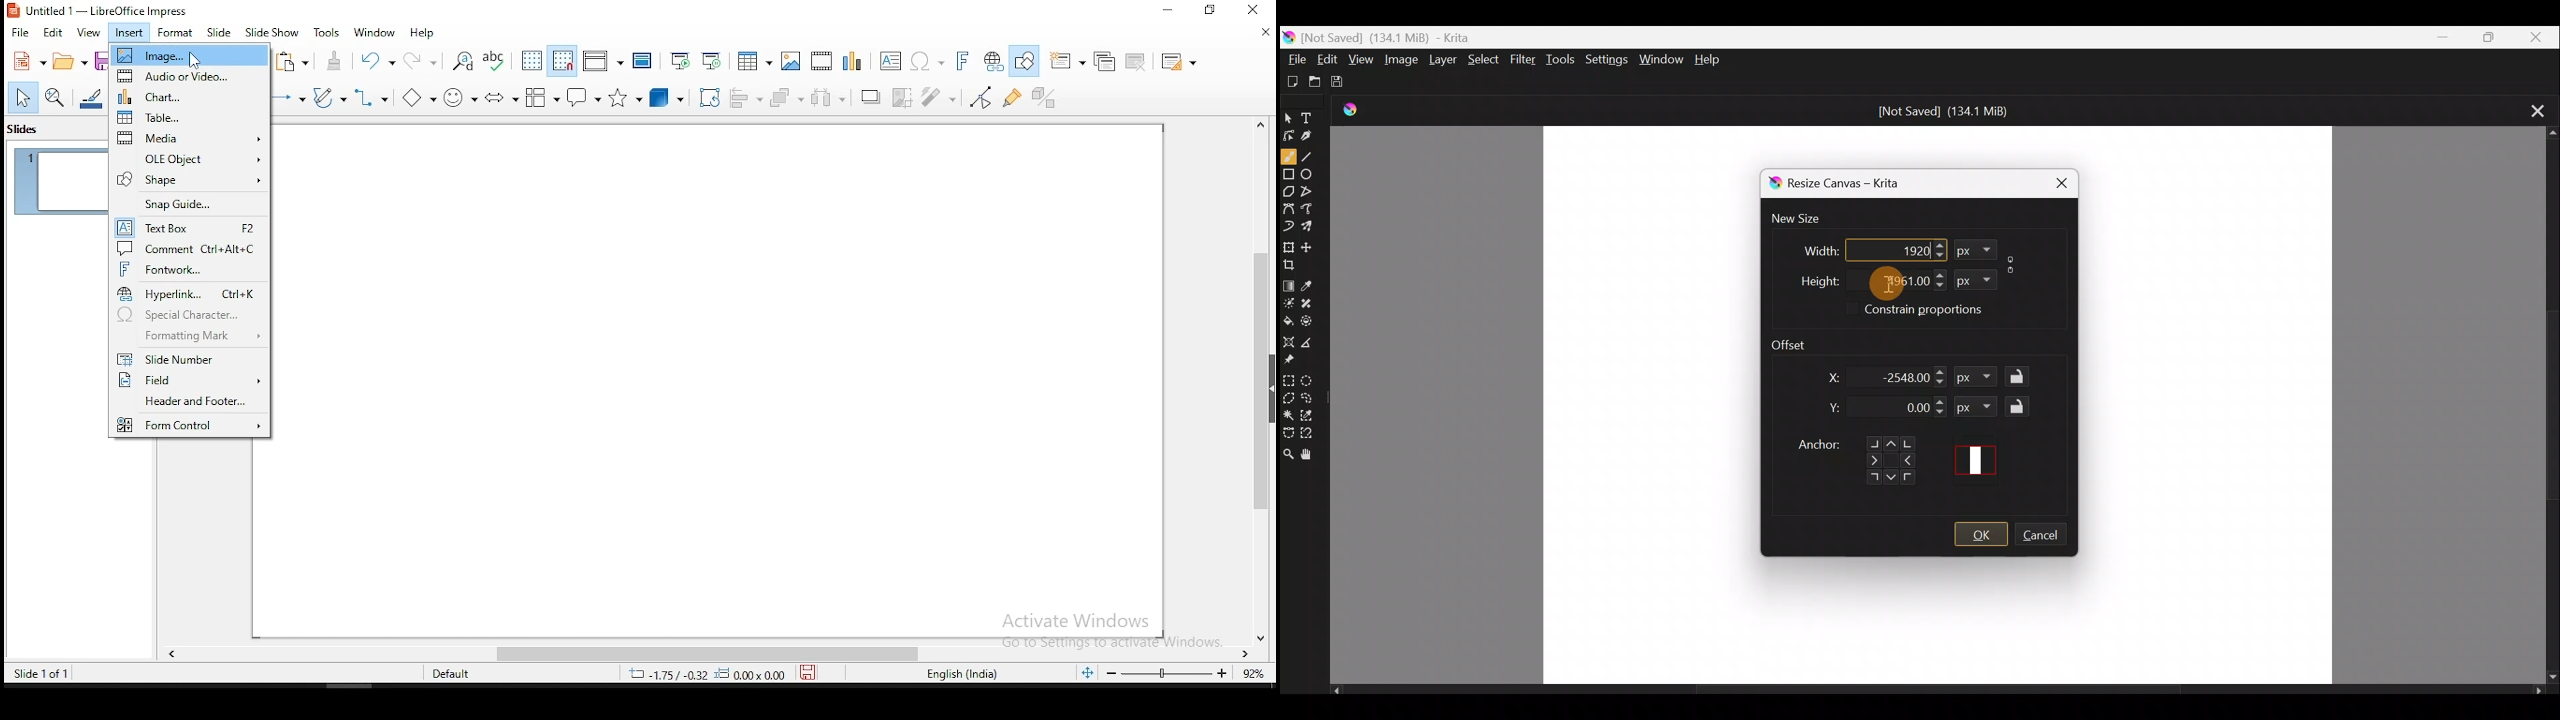 The image size is (2576, 728). Describe the element at coordinates (189, 338) in the screenshot. I see `formatting mark` at that location.